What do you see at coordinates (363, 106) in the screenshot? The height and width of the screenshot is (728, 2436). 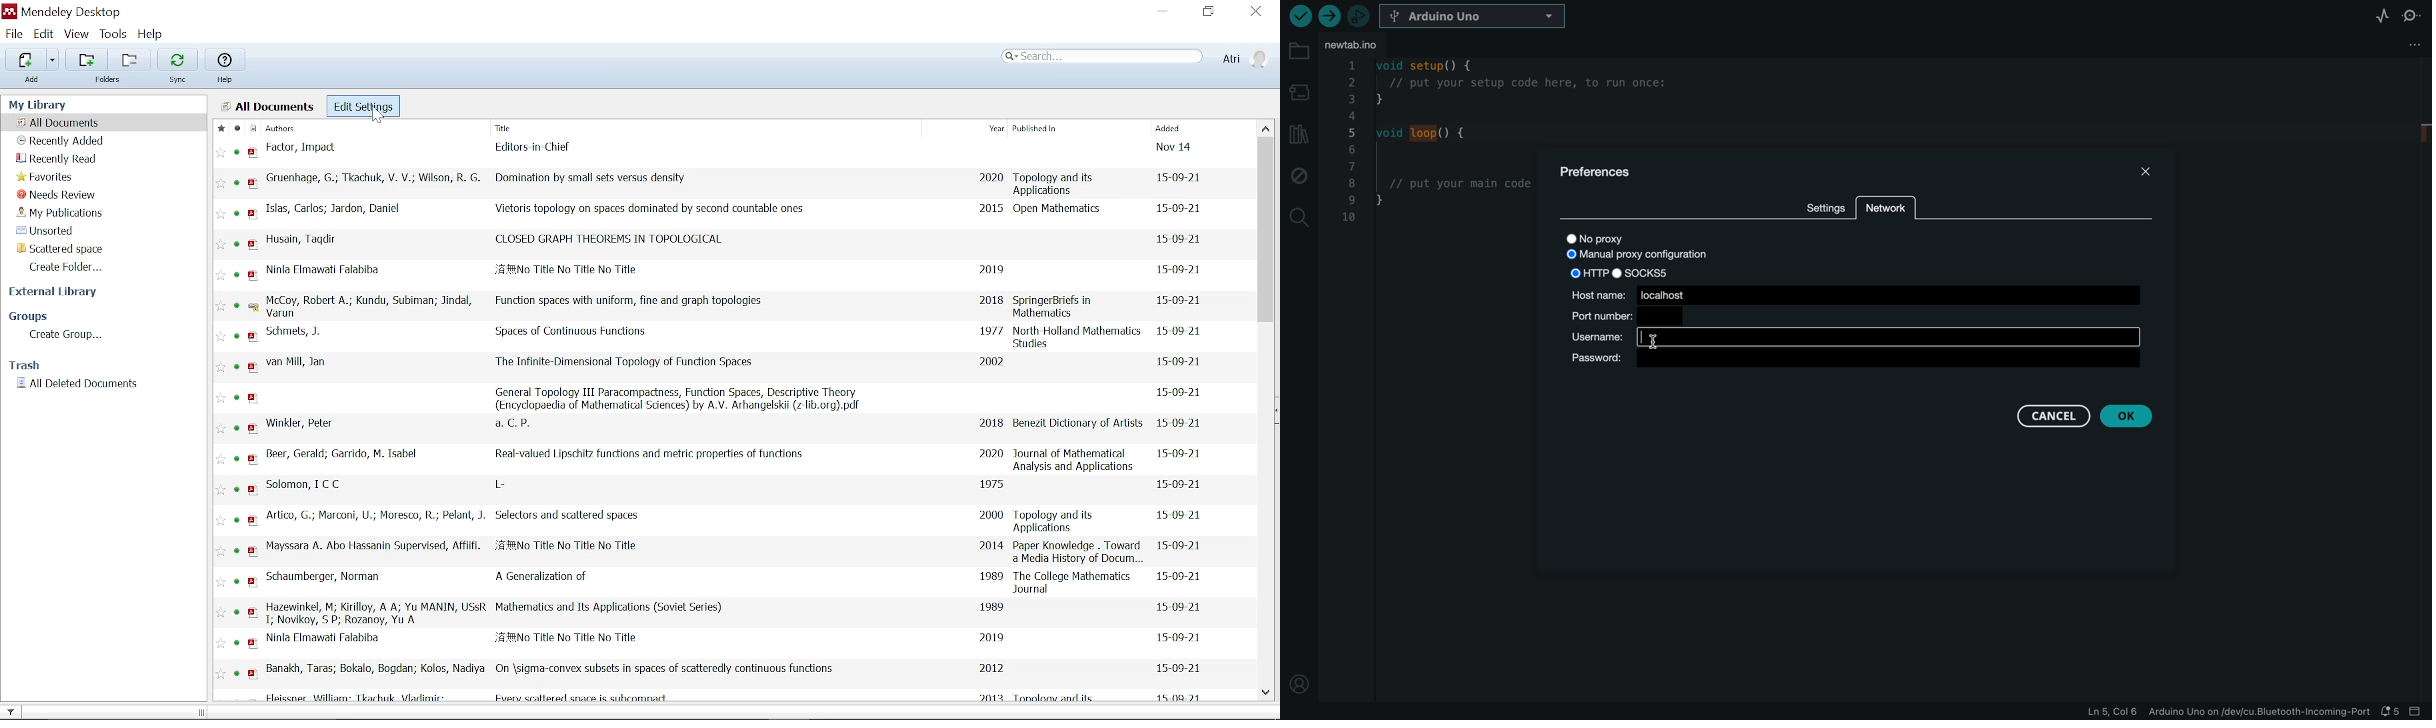 I see `Edit settings` at bounding box center [363, 106].